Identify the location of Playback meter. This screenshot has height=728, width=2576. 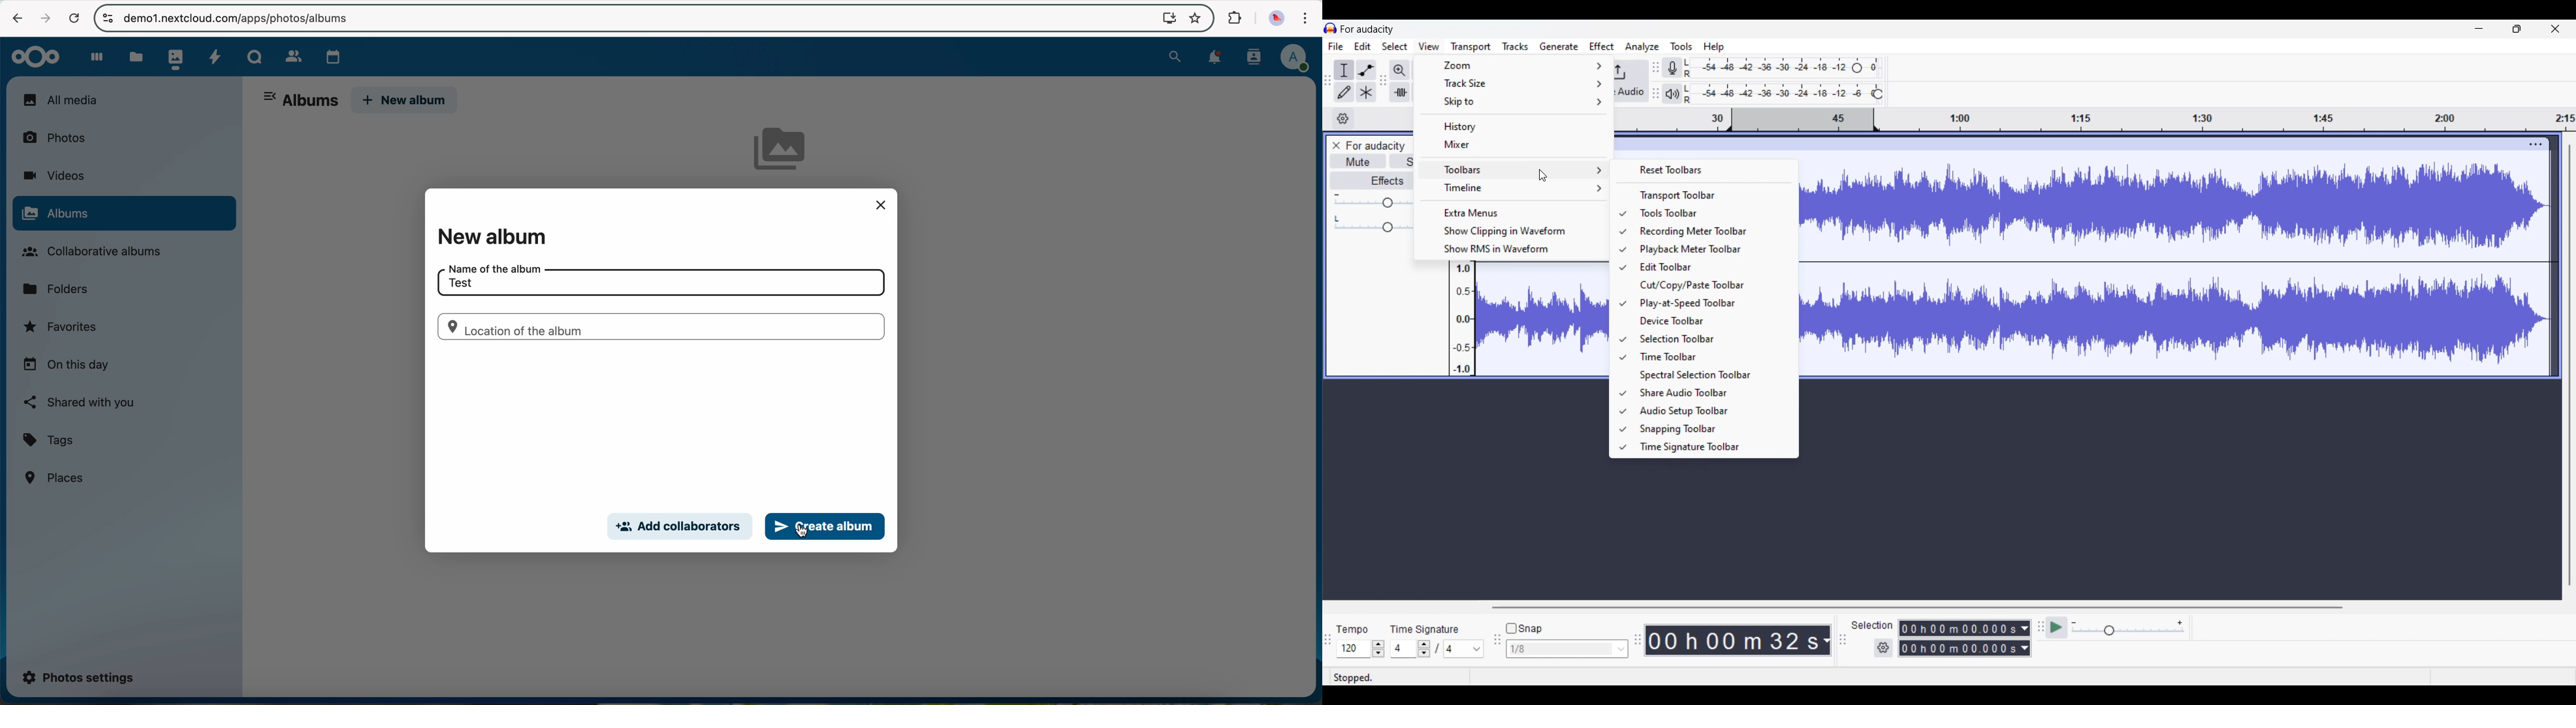
(1672, 94).